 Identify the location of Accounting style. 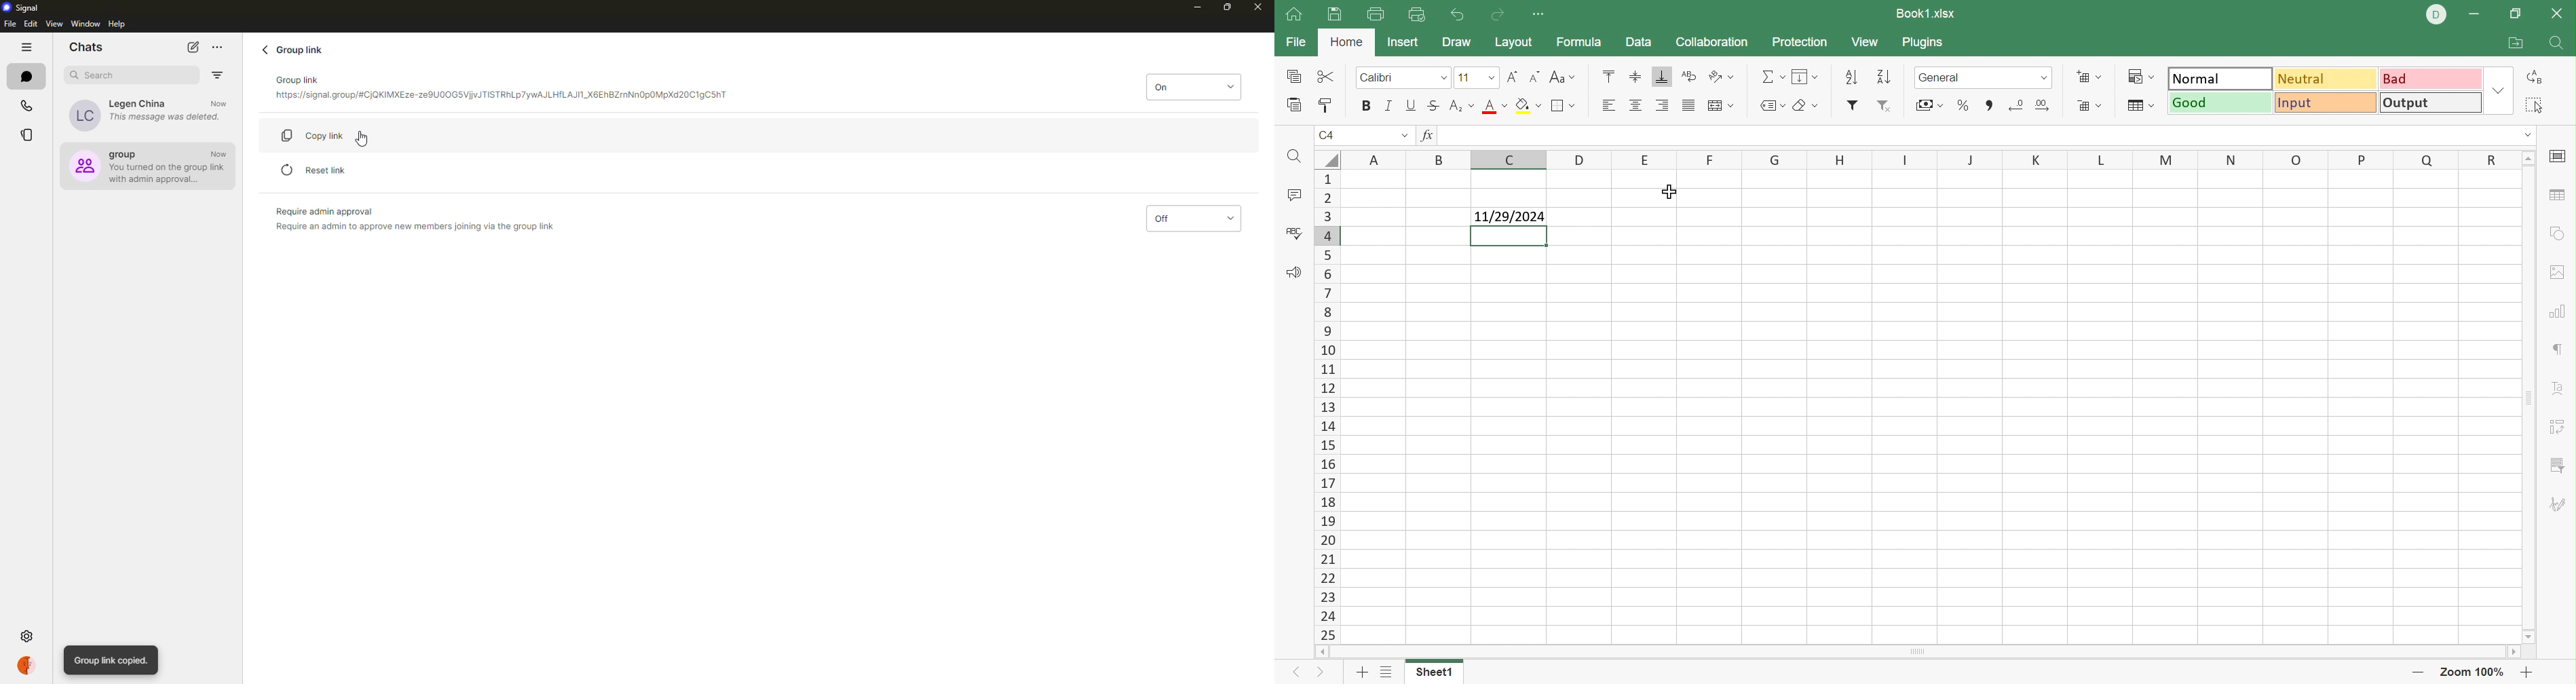
(1928, 105).